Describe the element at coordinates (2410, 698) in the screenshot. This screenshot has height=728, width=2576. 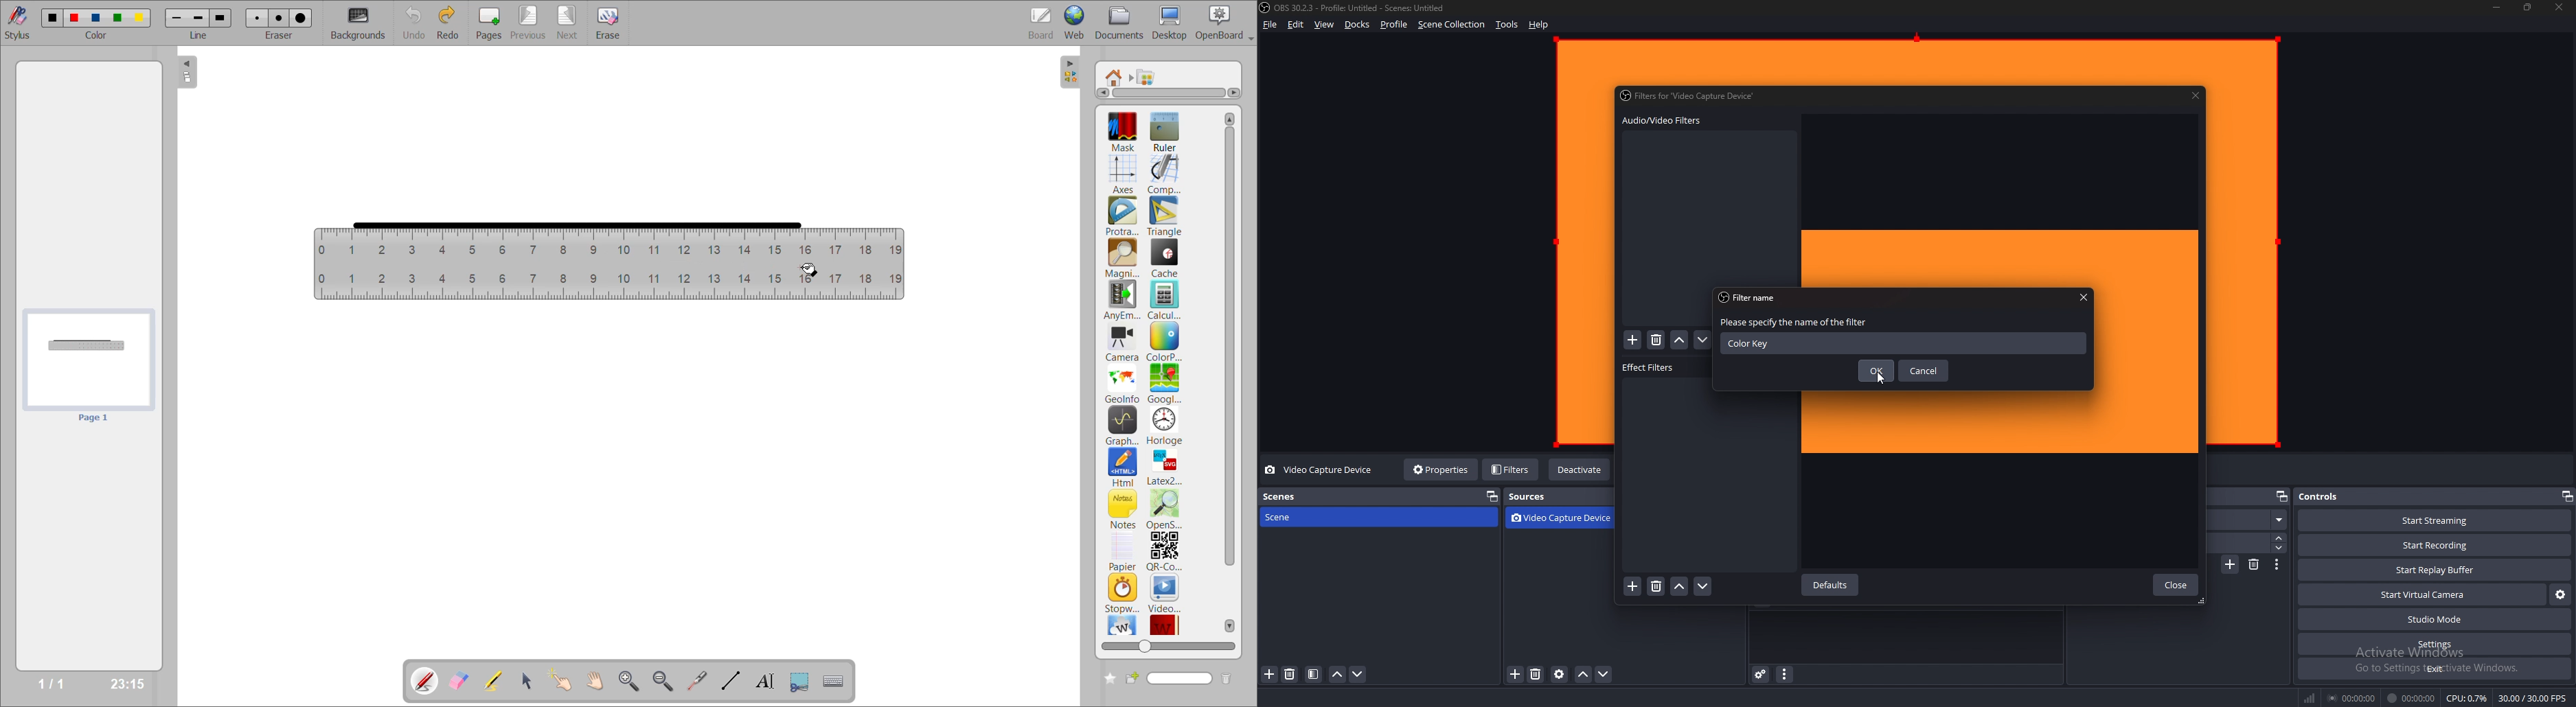
I see ` 00:00:00` at that location.